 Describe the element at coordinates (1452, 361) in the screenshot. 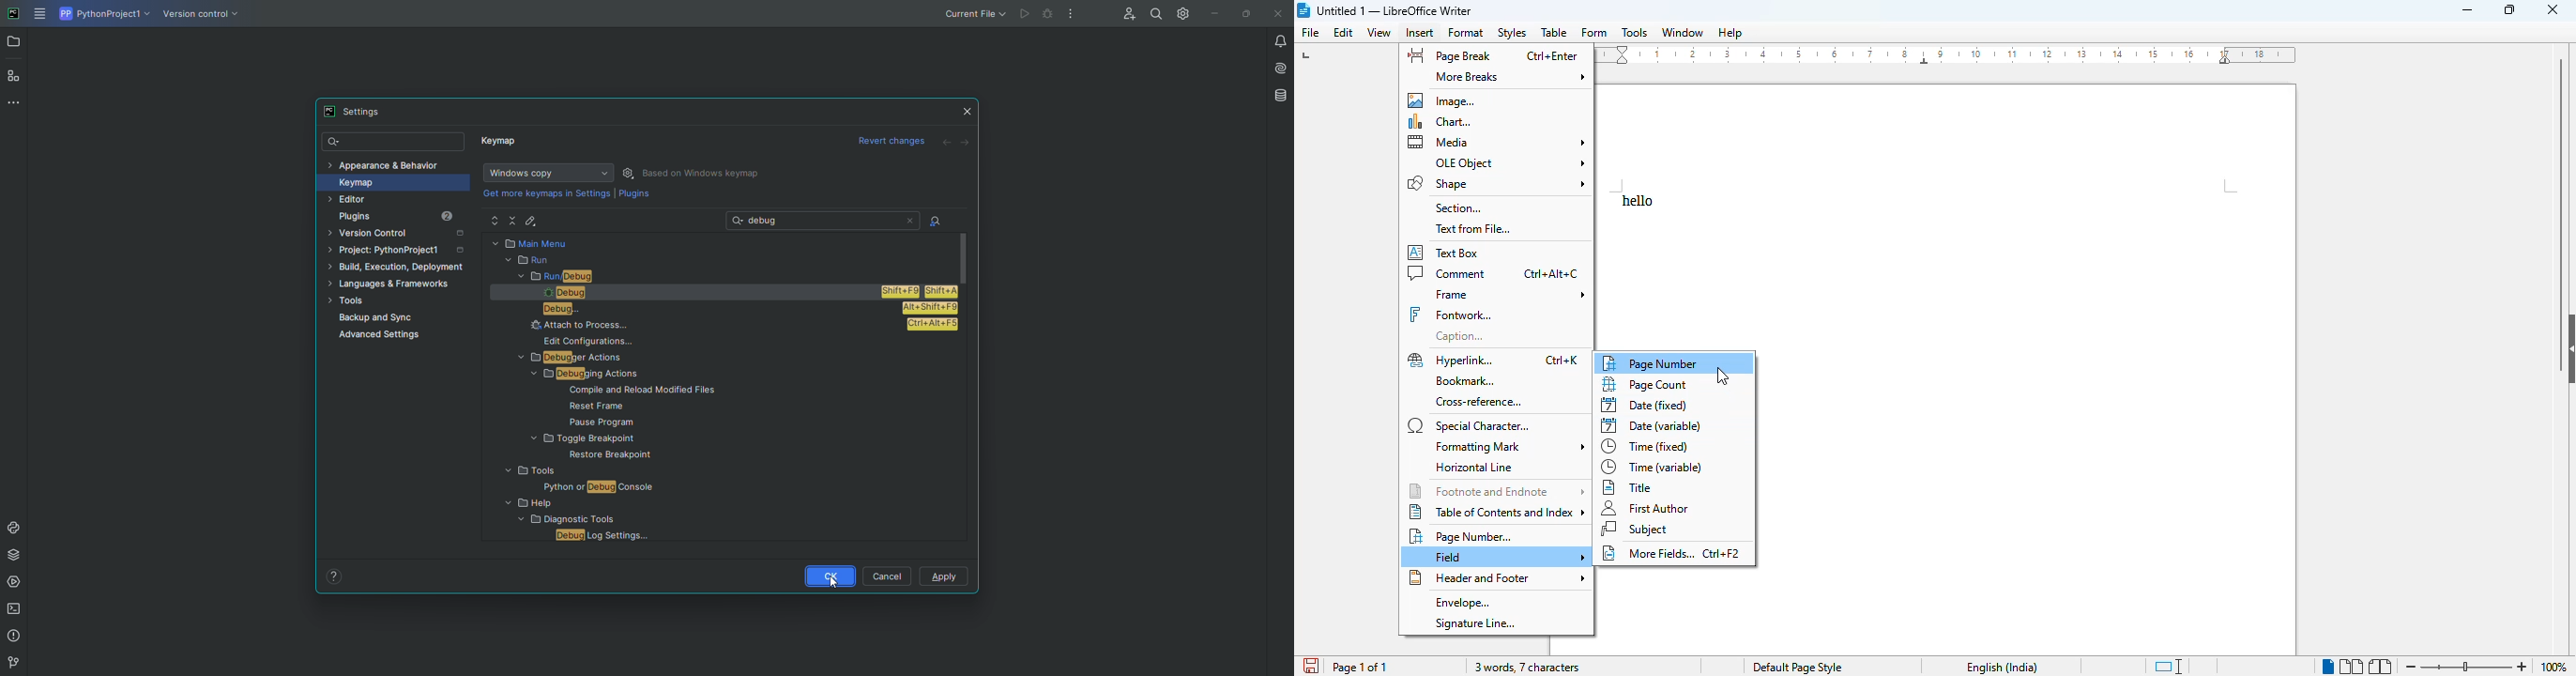

I see `hyperlink` at that location.